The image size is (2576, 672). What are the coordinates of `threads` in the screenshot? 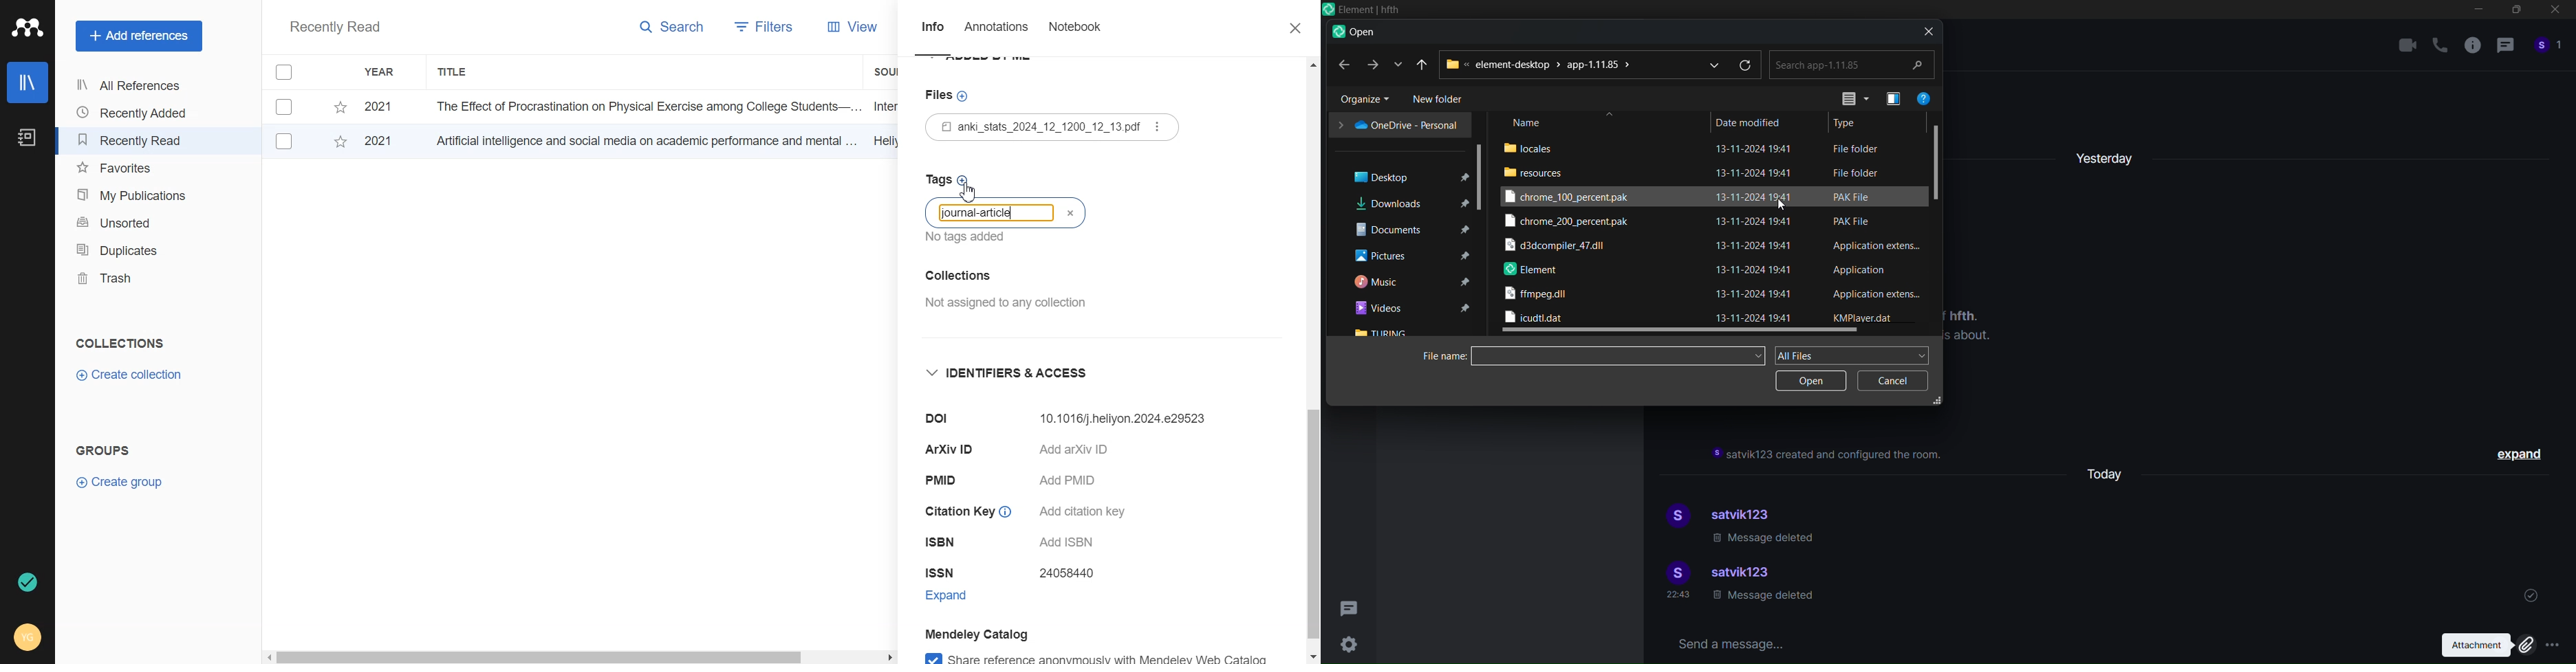 It's located at (1351, 605).